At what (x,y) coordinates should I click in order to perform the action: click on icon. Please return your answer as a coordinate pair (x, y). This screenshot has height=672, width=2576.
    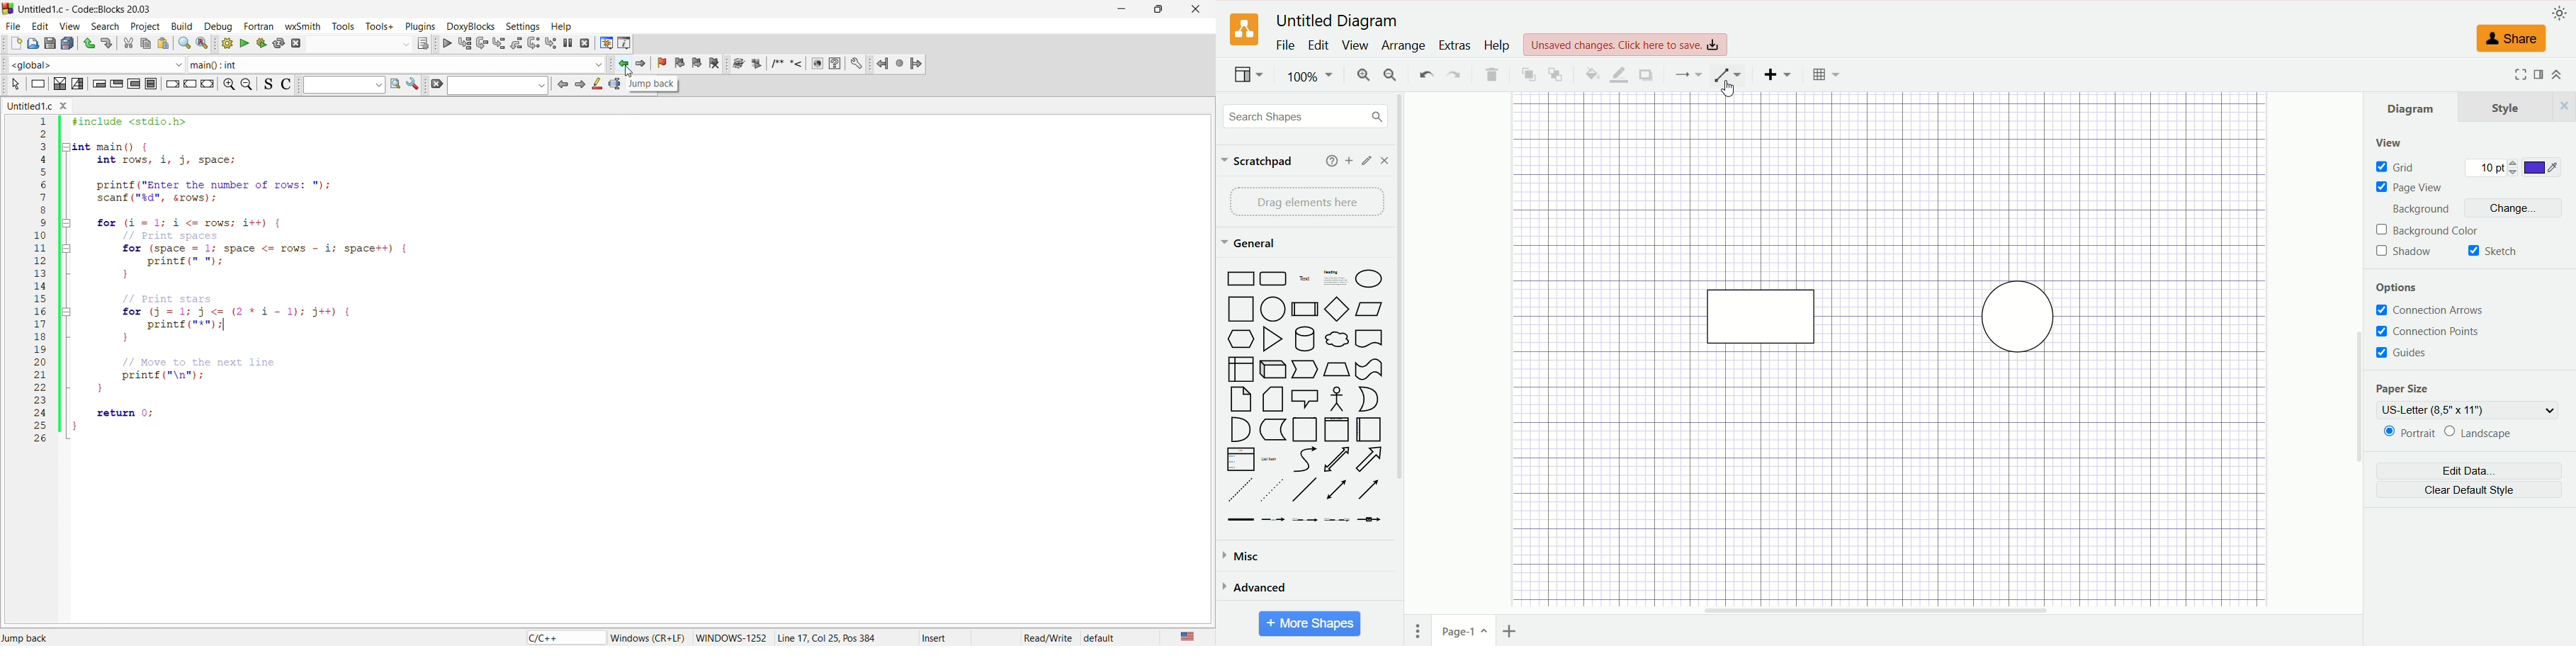
    Looking at the image, I should click on (98, 87).